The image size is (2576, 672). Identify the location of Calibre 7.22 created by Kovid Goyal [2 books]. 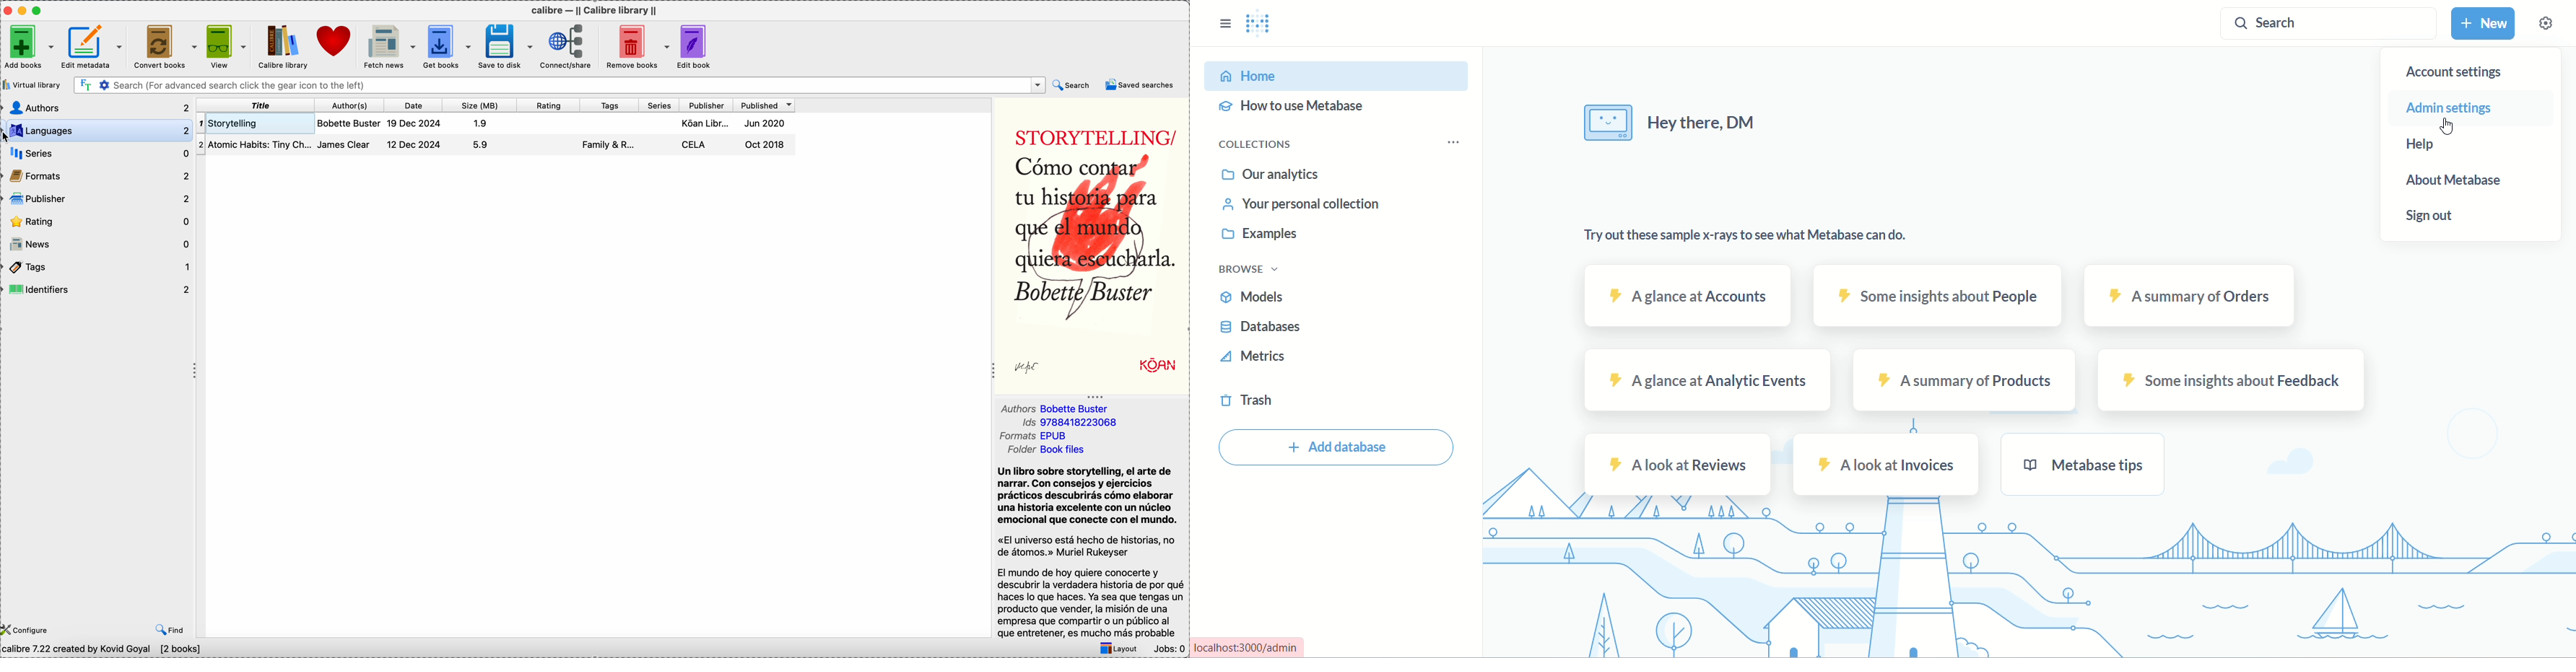
(106, 648).